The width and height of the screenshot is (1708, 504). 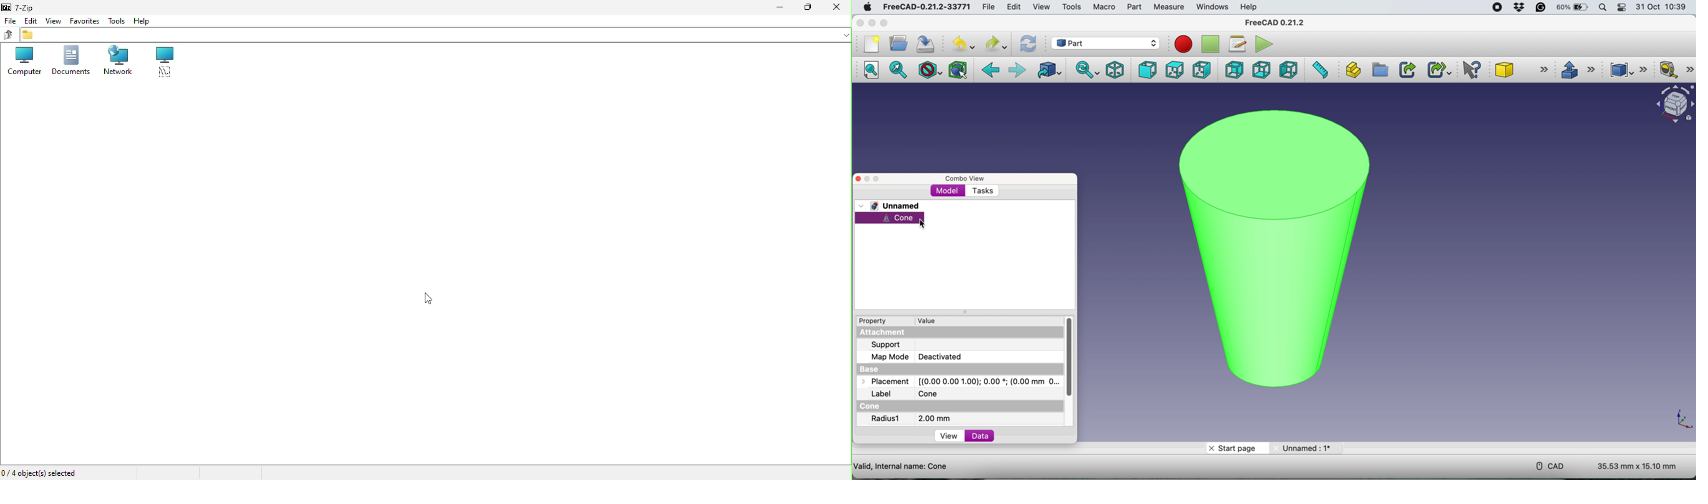 What do you see at coordinates (931, 320) in the screenshot?
I see `value` at bounding box center [931, 320].